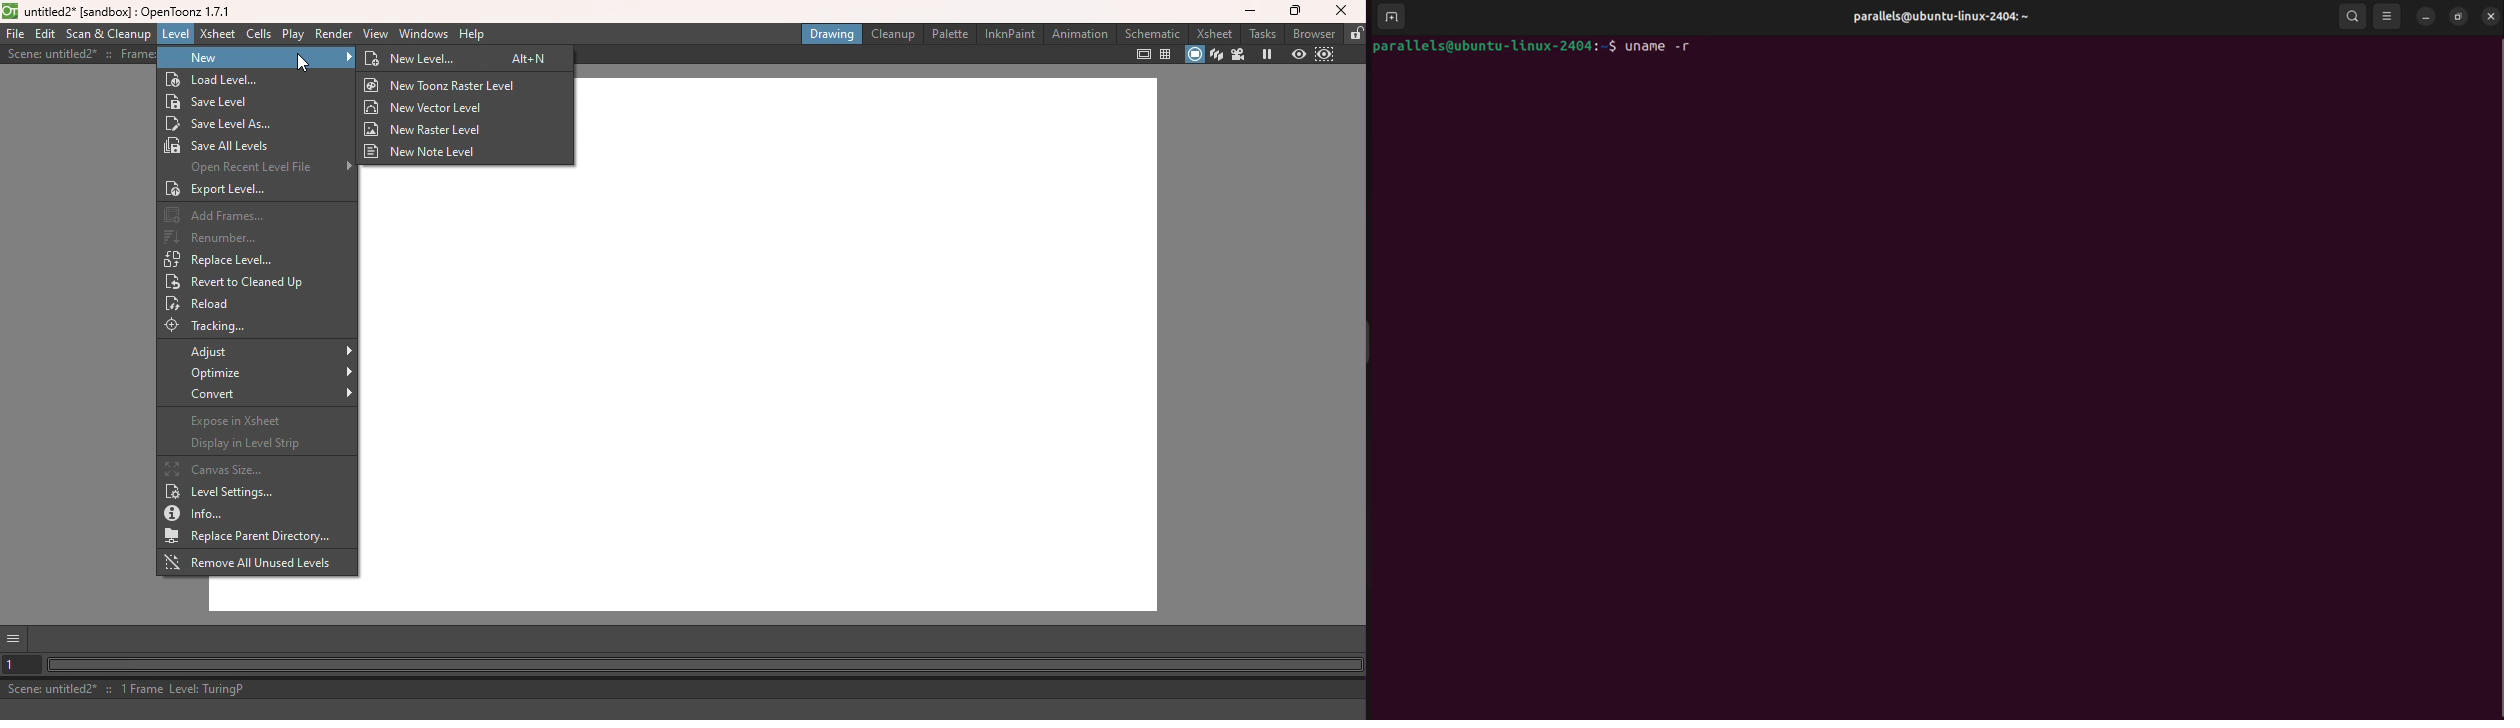 The height and width of the screenshot is (728, 2520). What do you see at coordinates (1241, 55) in the screenshot?
I see `Camera view` at bounding box center [1241, 55].